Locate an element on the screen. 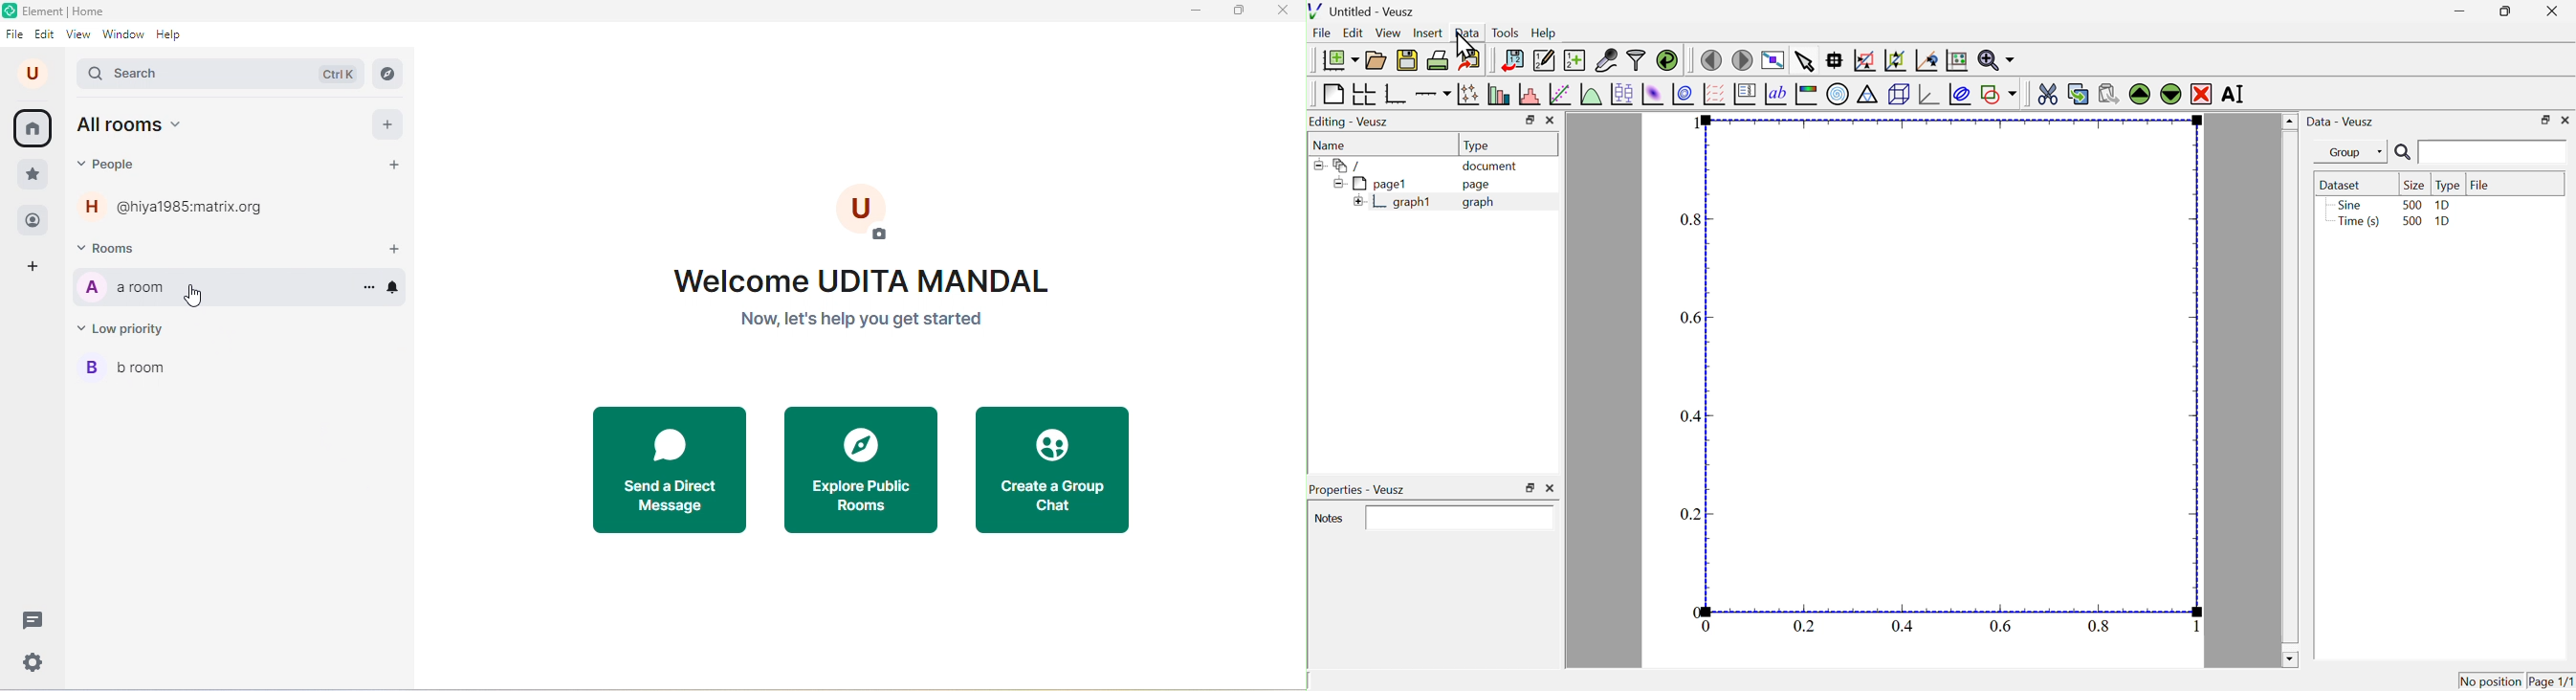 The height and width of the screenshot is (700, 2576). add space is located at coordinates (35, 268).